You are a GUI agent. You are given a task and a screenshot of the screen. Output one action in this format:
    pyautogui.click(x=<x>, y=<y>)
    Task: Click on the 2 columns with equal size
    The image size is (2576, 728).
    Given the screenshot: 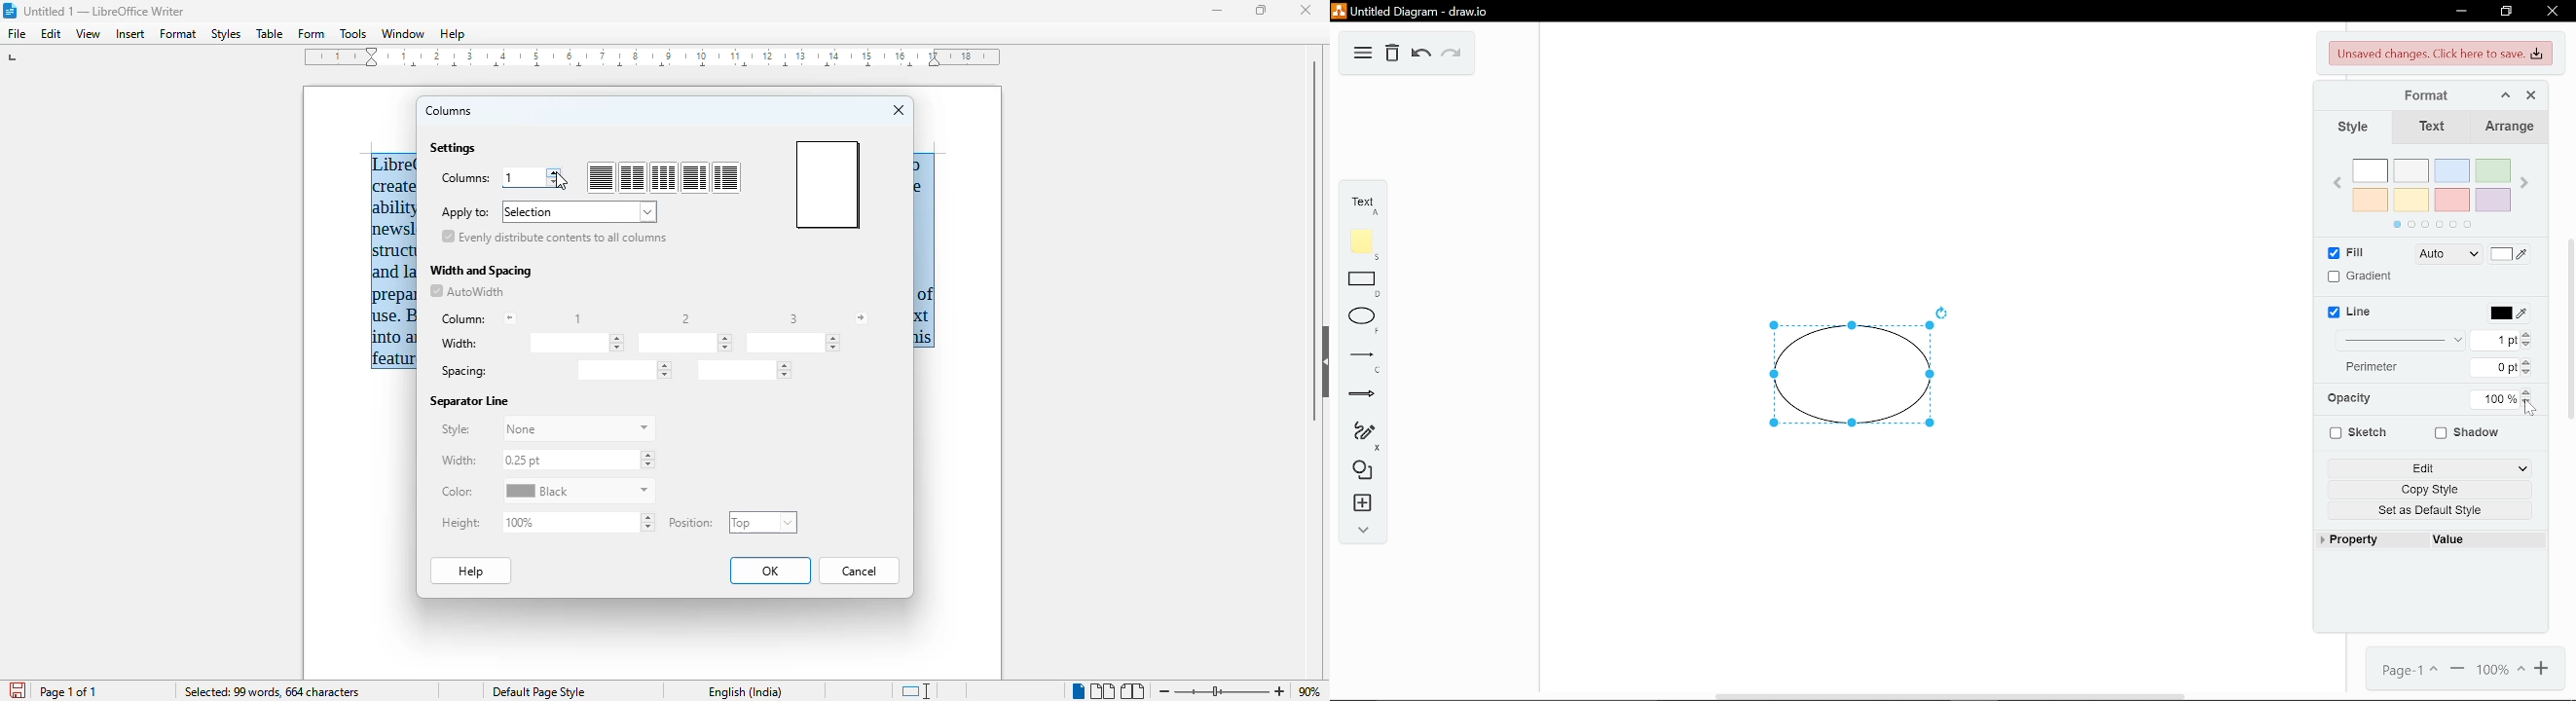 What is the action you would take?
    pyautogui.click(x=633, y=178)
    